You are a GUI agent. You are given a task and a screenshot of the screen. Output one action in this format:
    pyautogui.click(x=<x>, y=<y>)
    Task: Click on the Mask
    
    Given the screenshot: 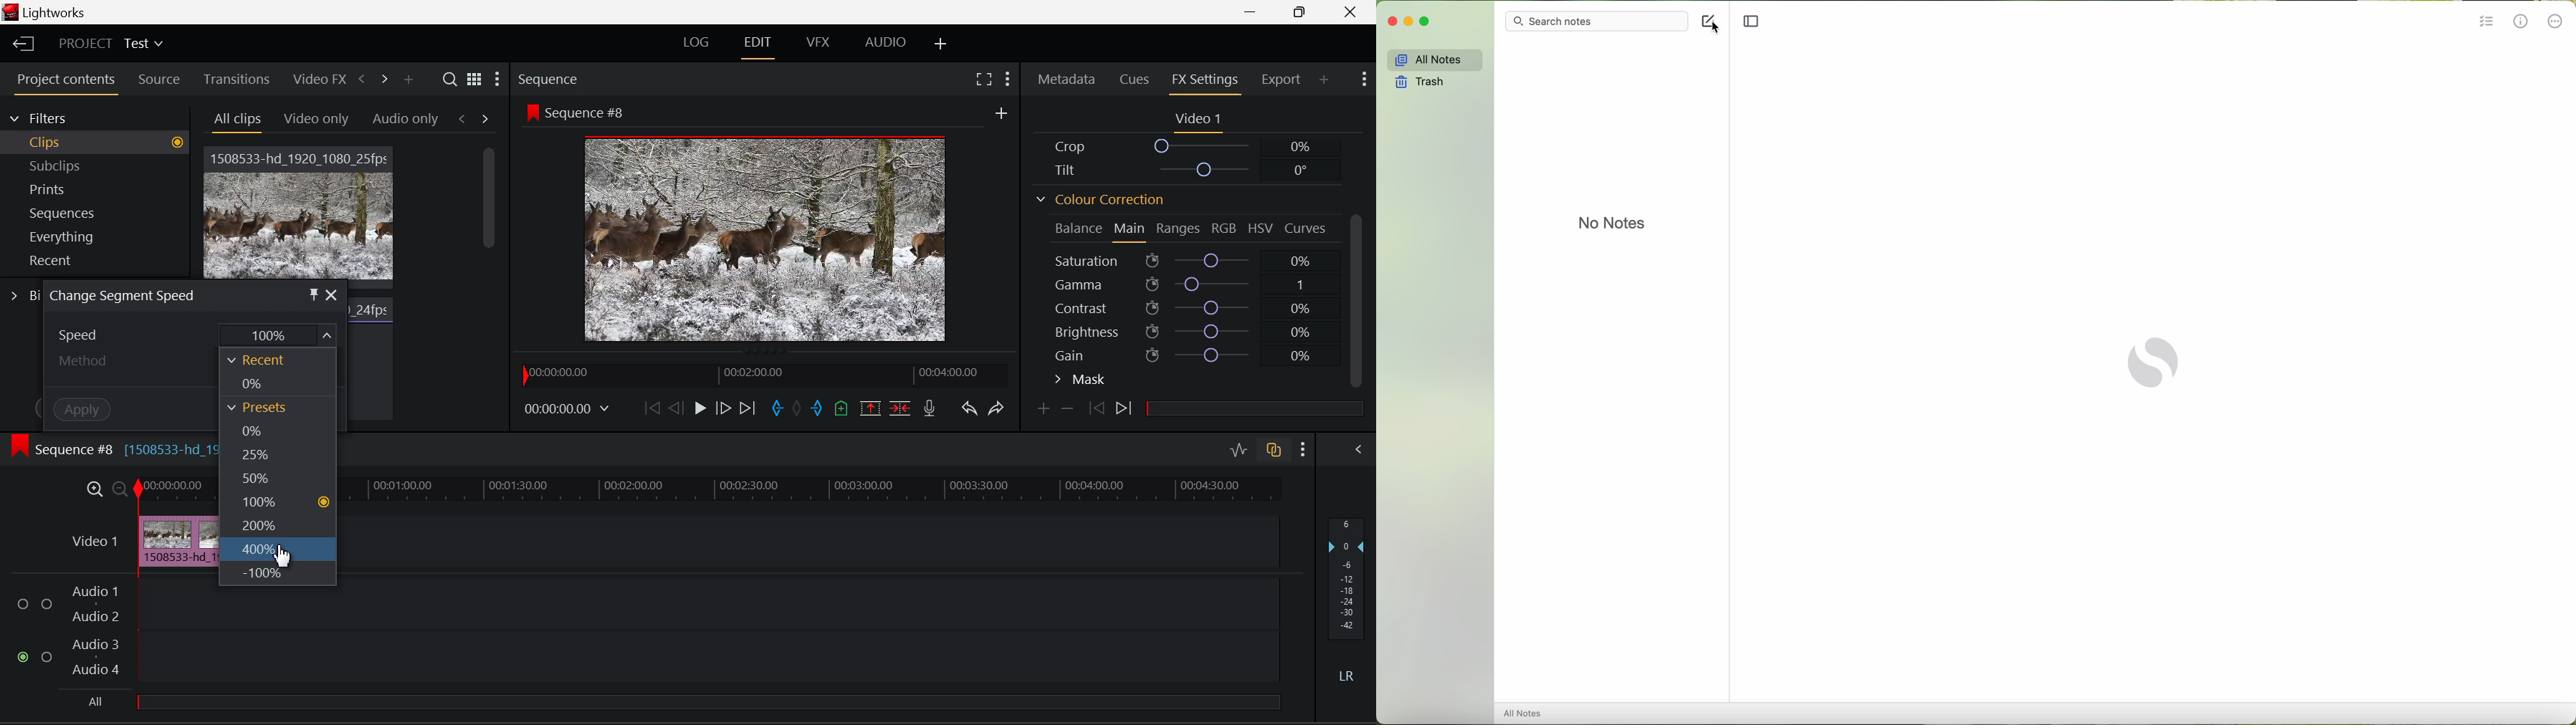 What is the action you would take?
    pyautogui.click(x=1080, y=380)
    